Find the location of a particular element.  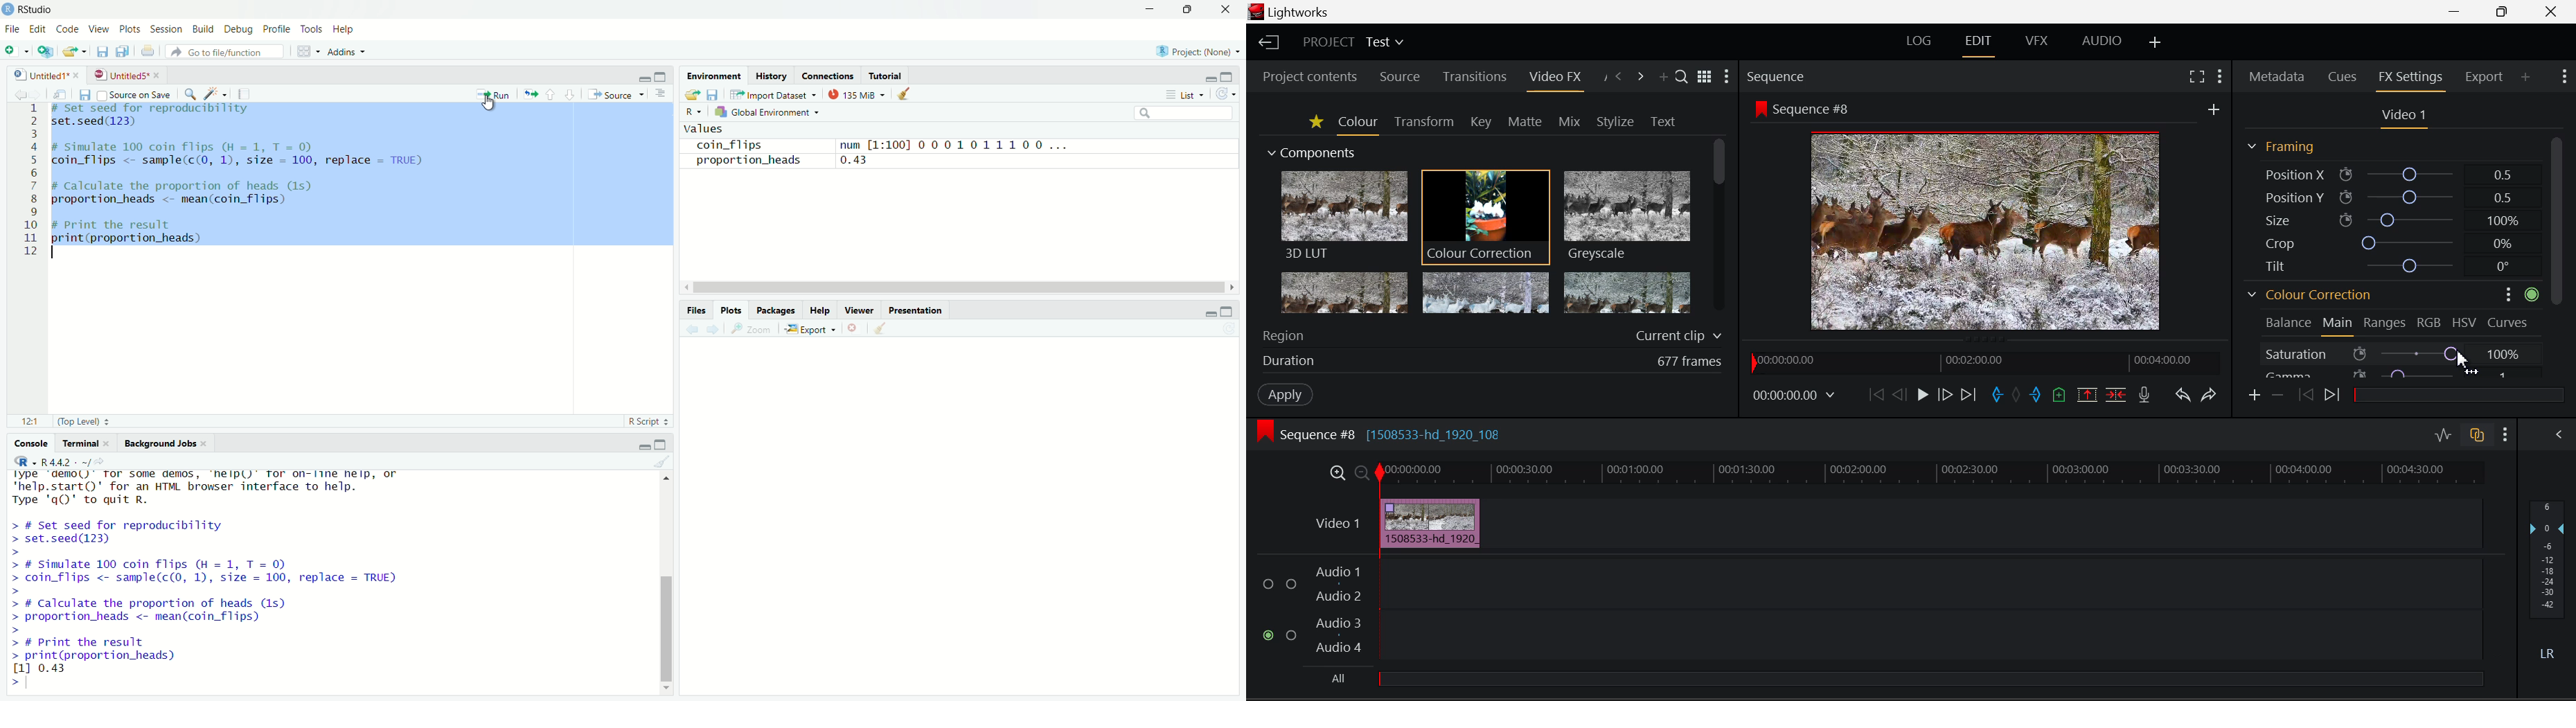

minimize is located at coordinates (645, 445).